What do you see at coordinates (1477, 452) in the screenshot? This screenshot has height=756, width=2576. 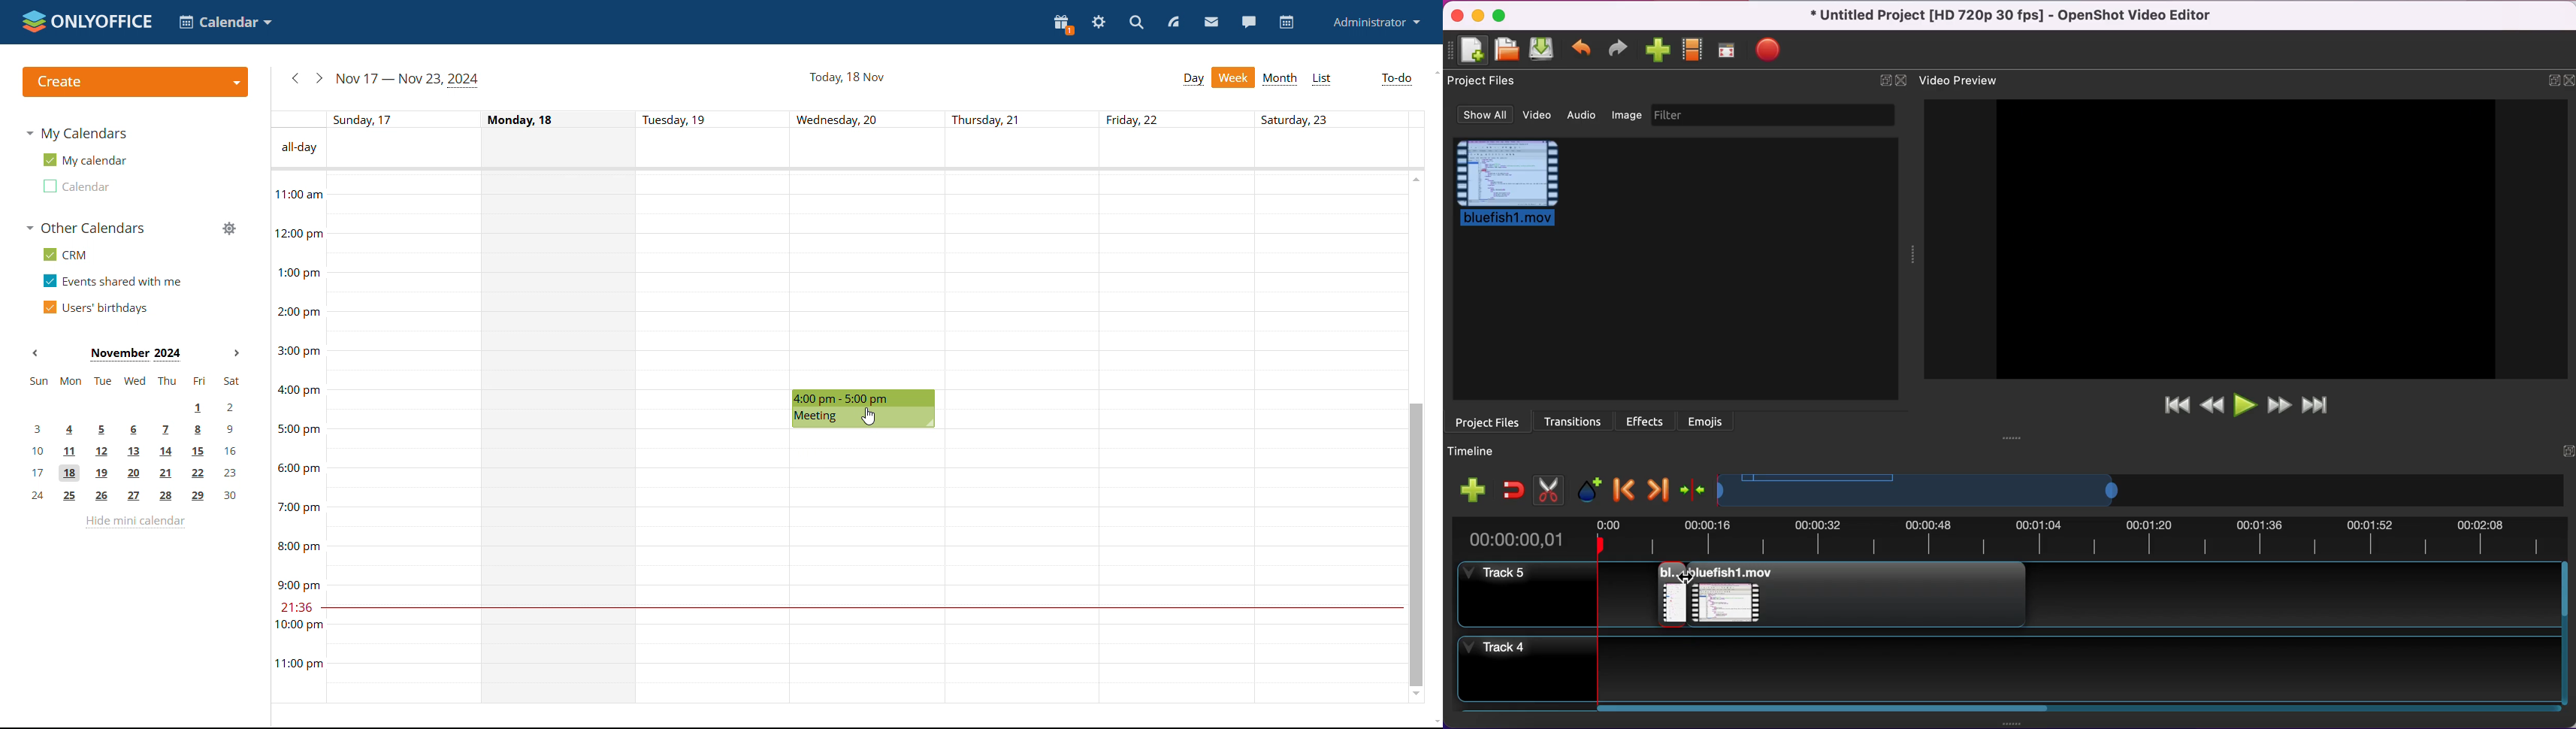 I see `timeline` at bounding box center [1477, 452].